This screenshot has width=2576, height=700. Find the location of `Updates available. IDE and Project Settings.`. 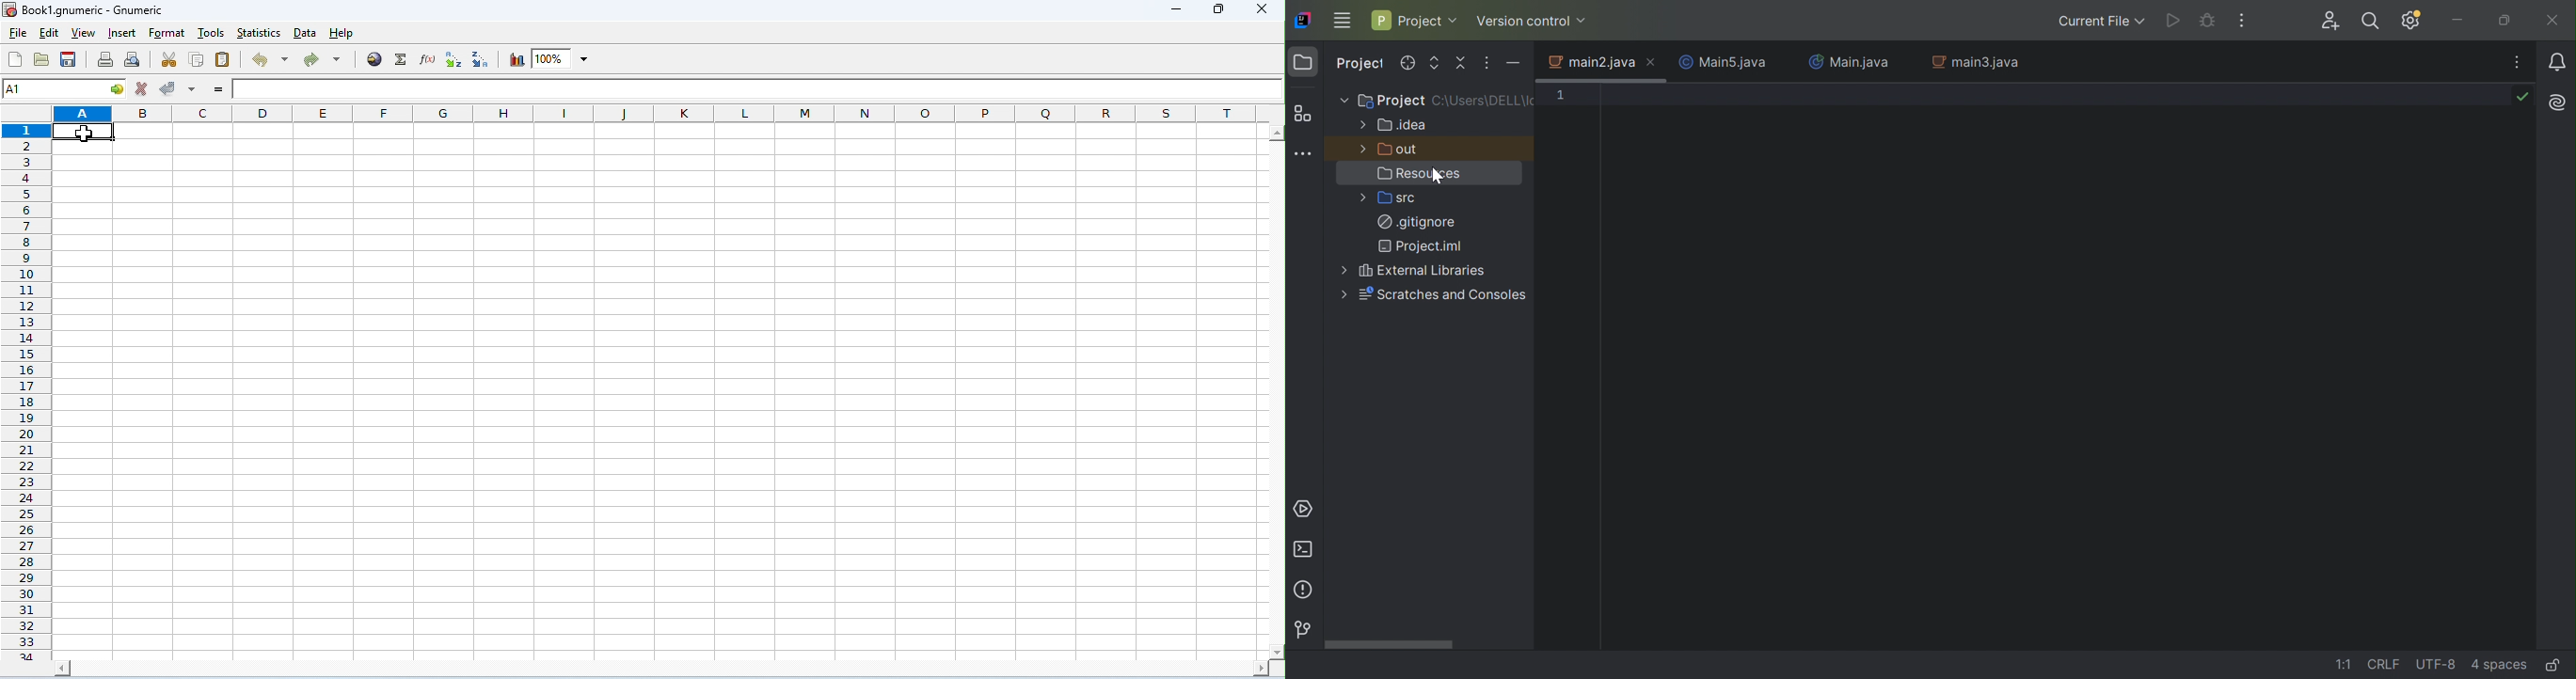

Updates available. IDE and Project Settings. is located at coordinates (2411, 22).